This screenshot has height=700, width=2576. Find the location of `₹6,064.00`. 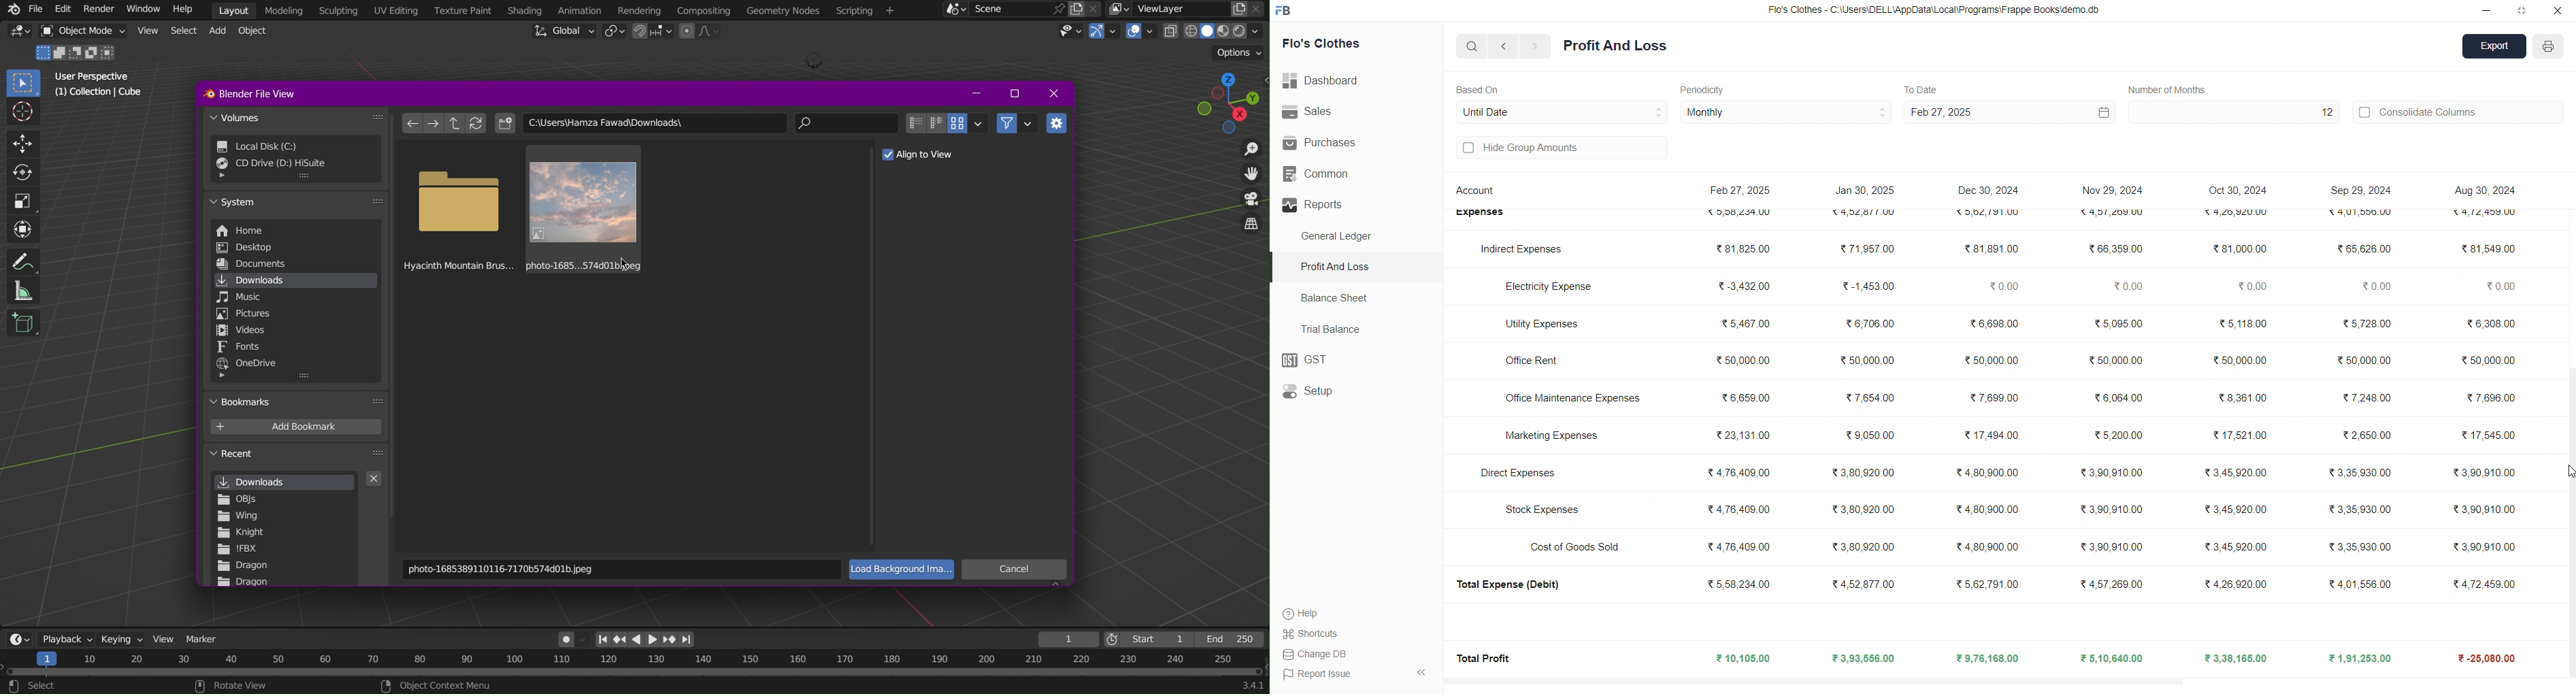

₹6,064.00 is located at coordinates (2117, 399).